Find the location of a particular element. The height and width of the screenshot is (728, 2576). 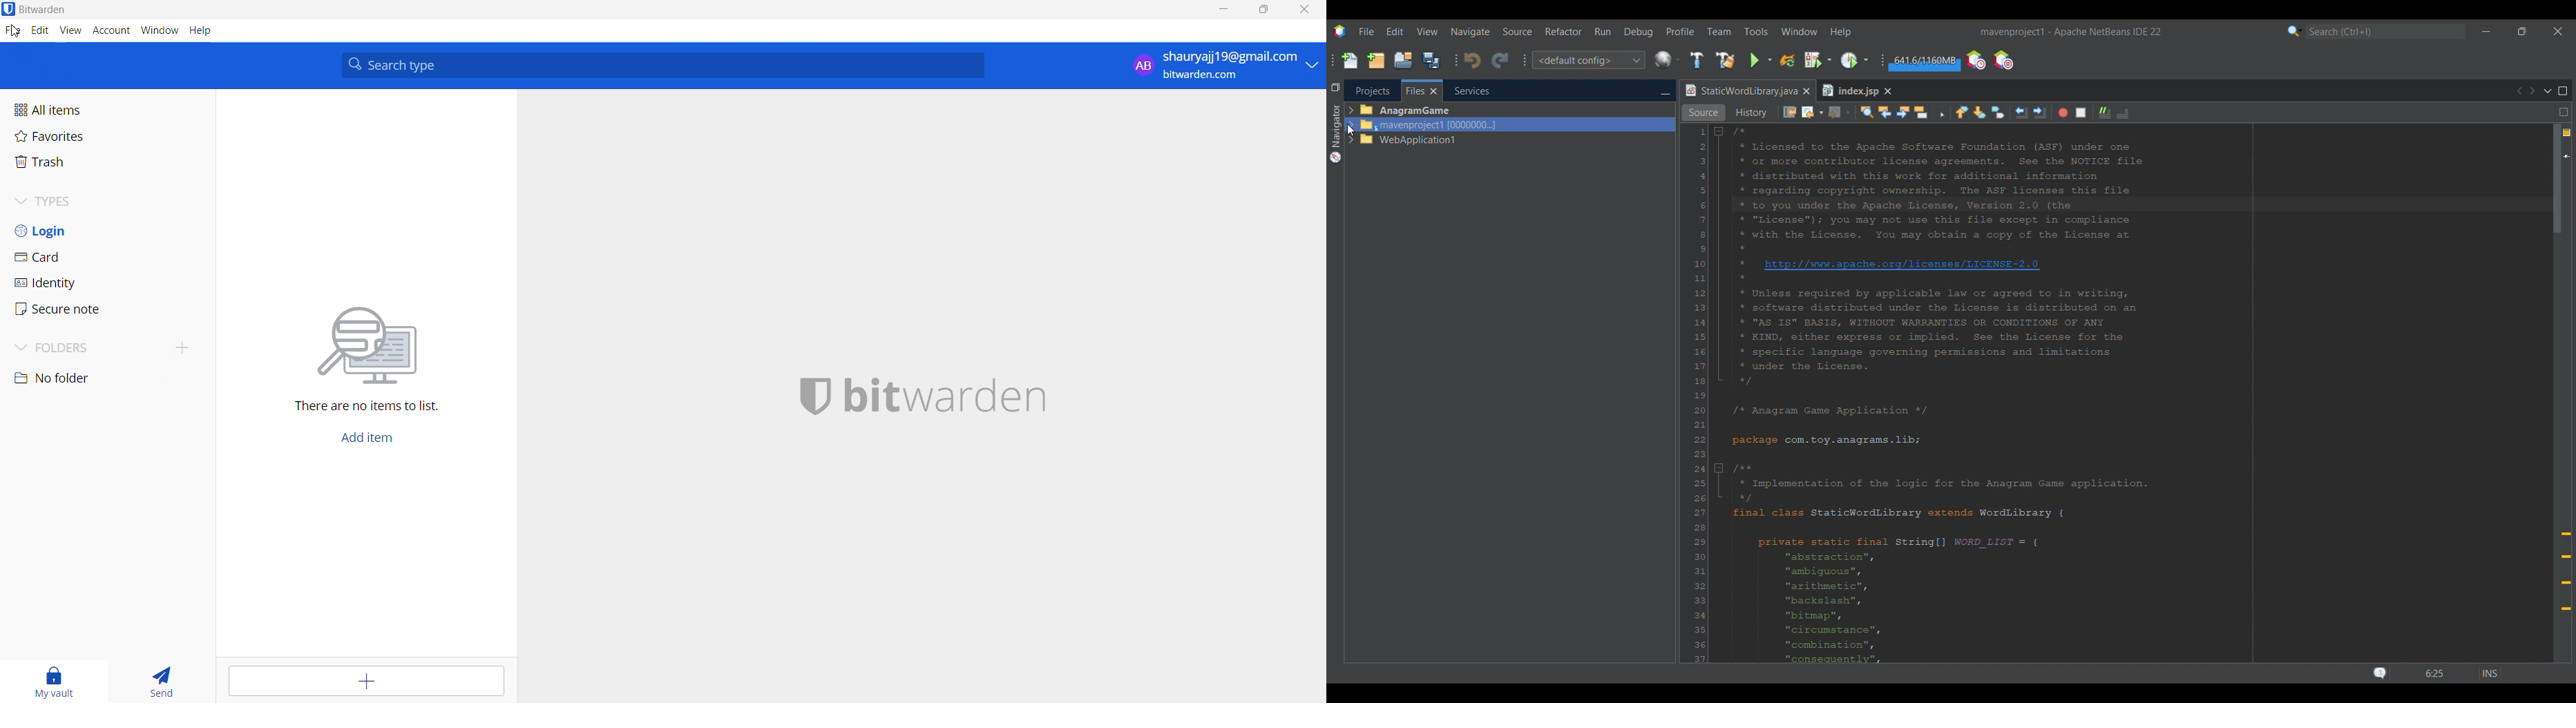

edit is located at coordinates (39, 31).